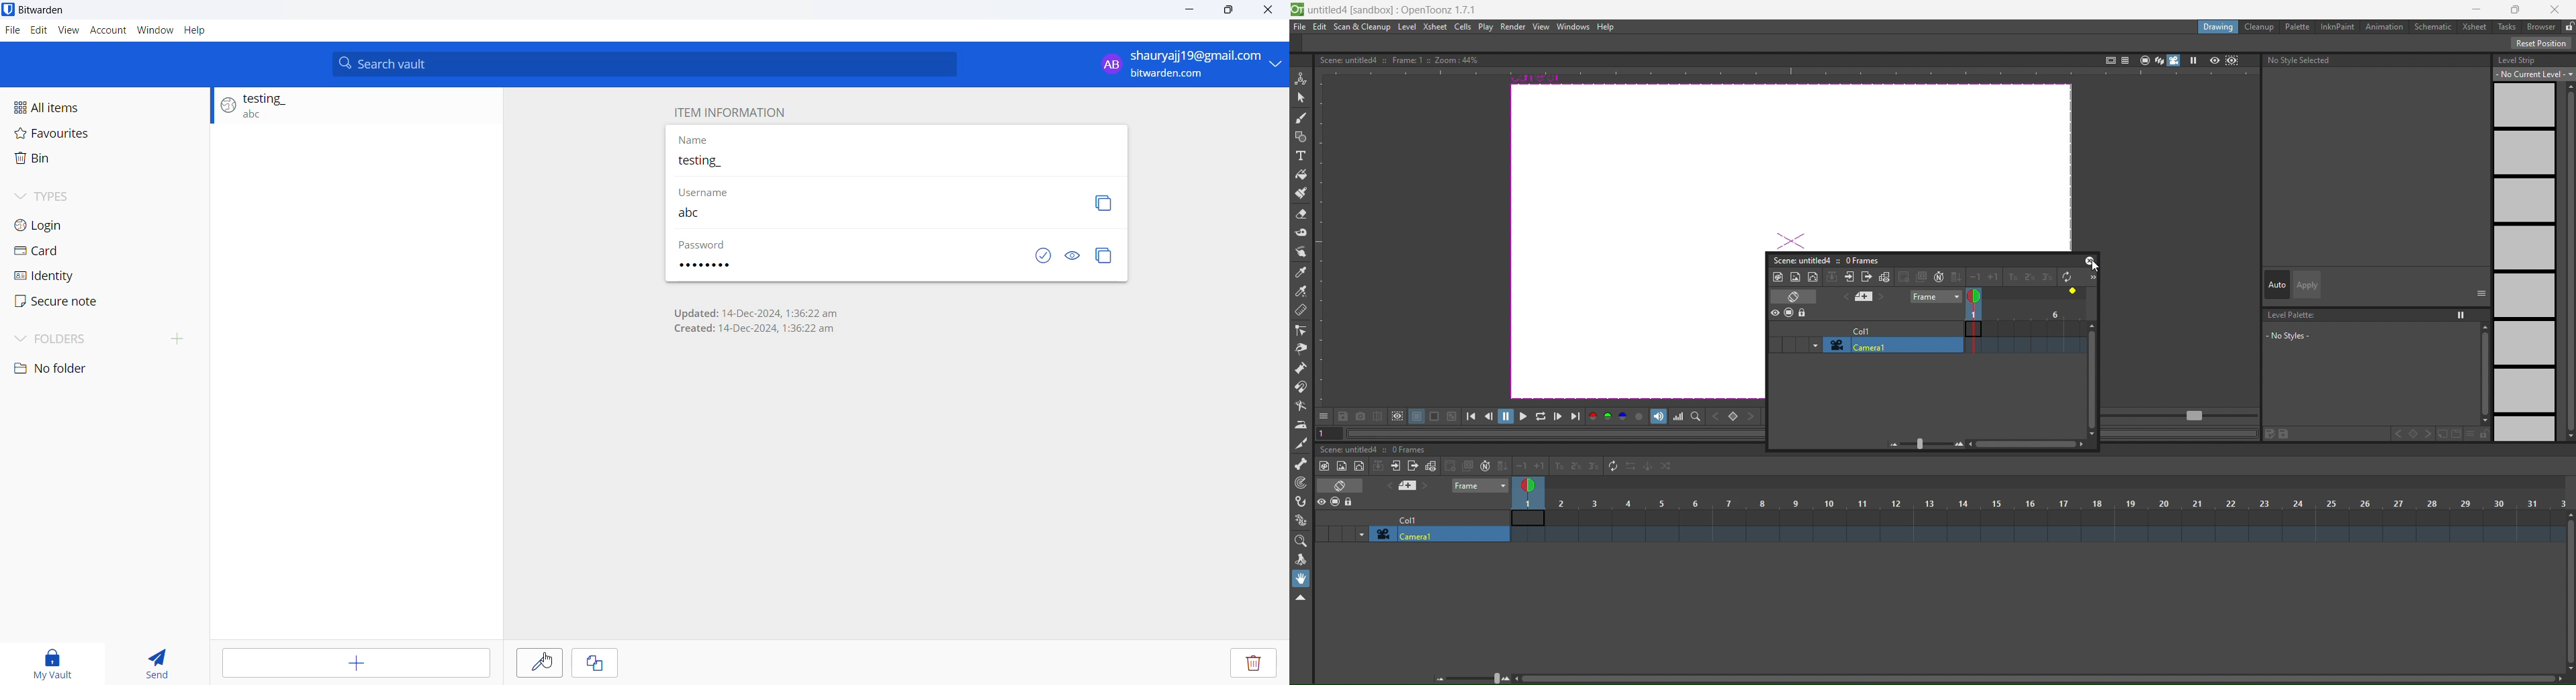 This screenshot has height=700, width=2576. I want to click on frame, so click(2025, 324).